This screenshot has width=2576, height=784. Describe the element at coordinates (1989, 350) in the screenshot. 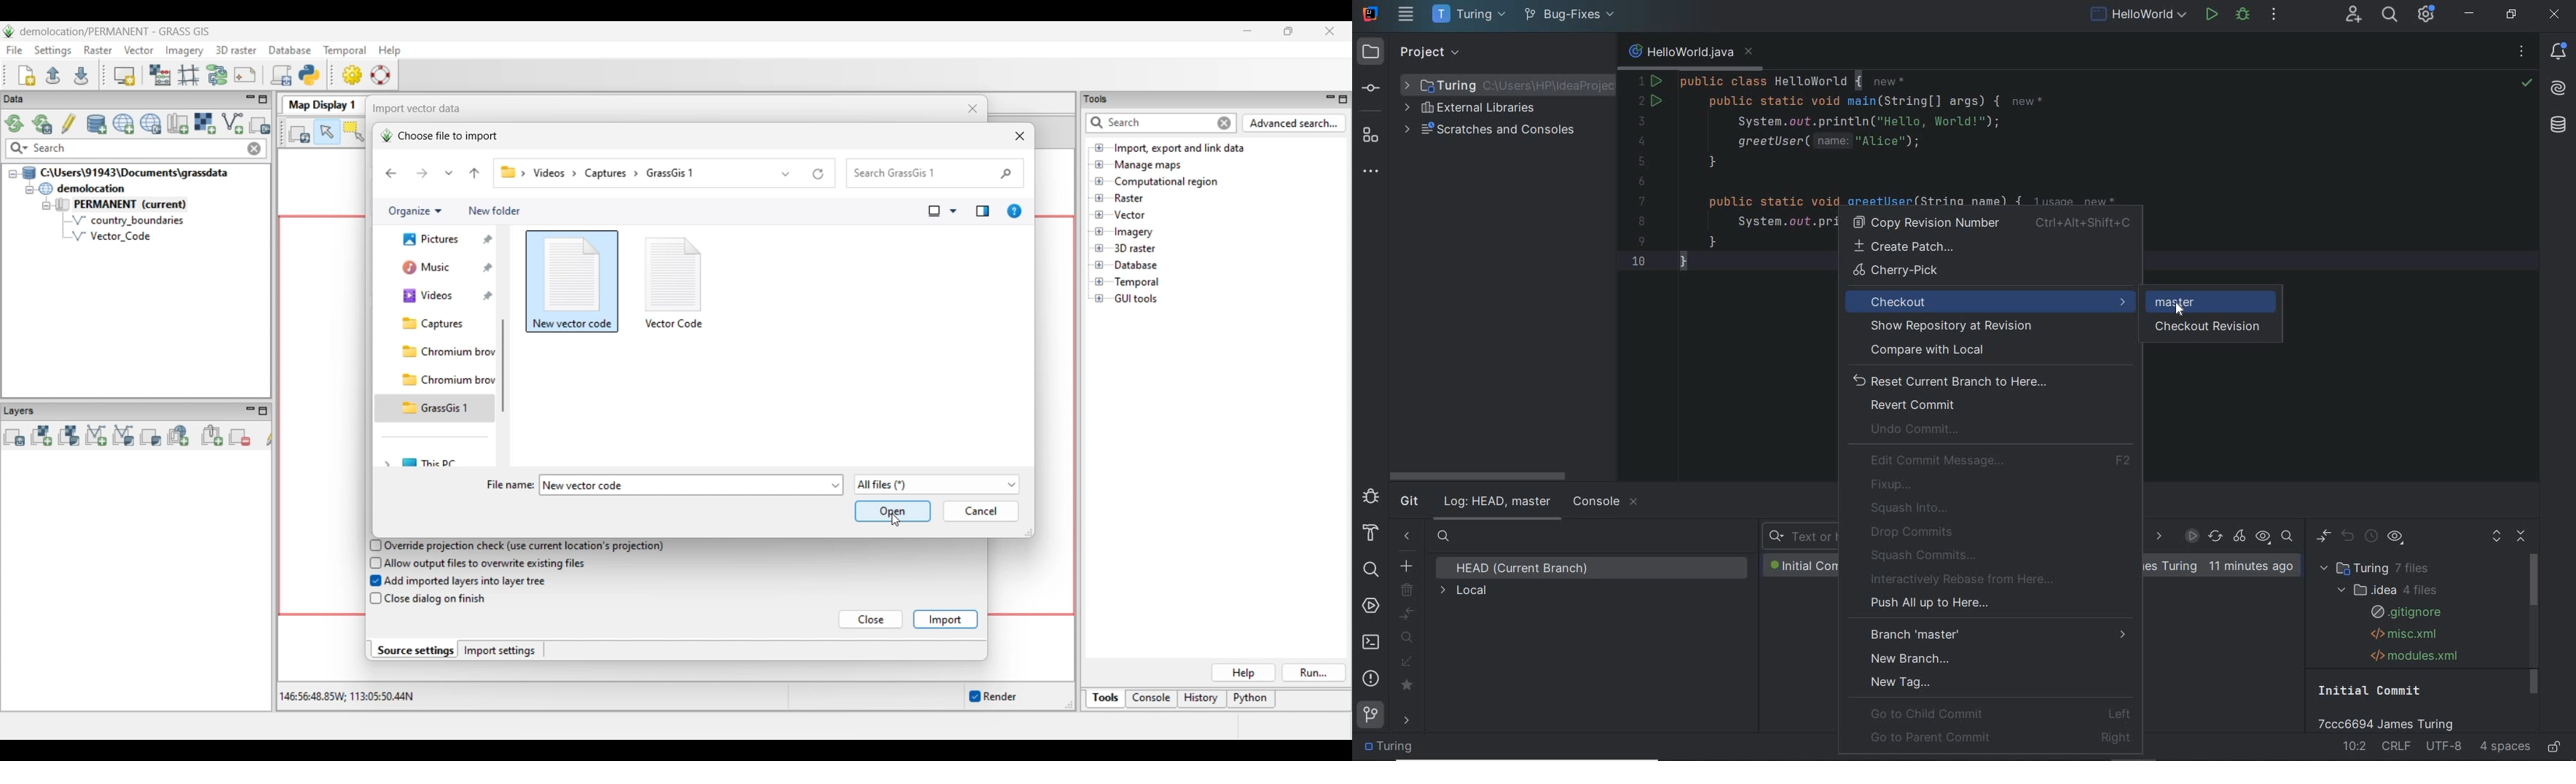

I see `compare with local` at that location.